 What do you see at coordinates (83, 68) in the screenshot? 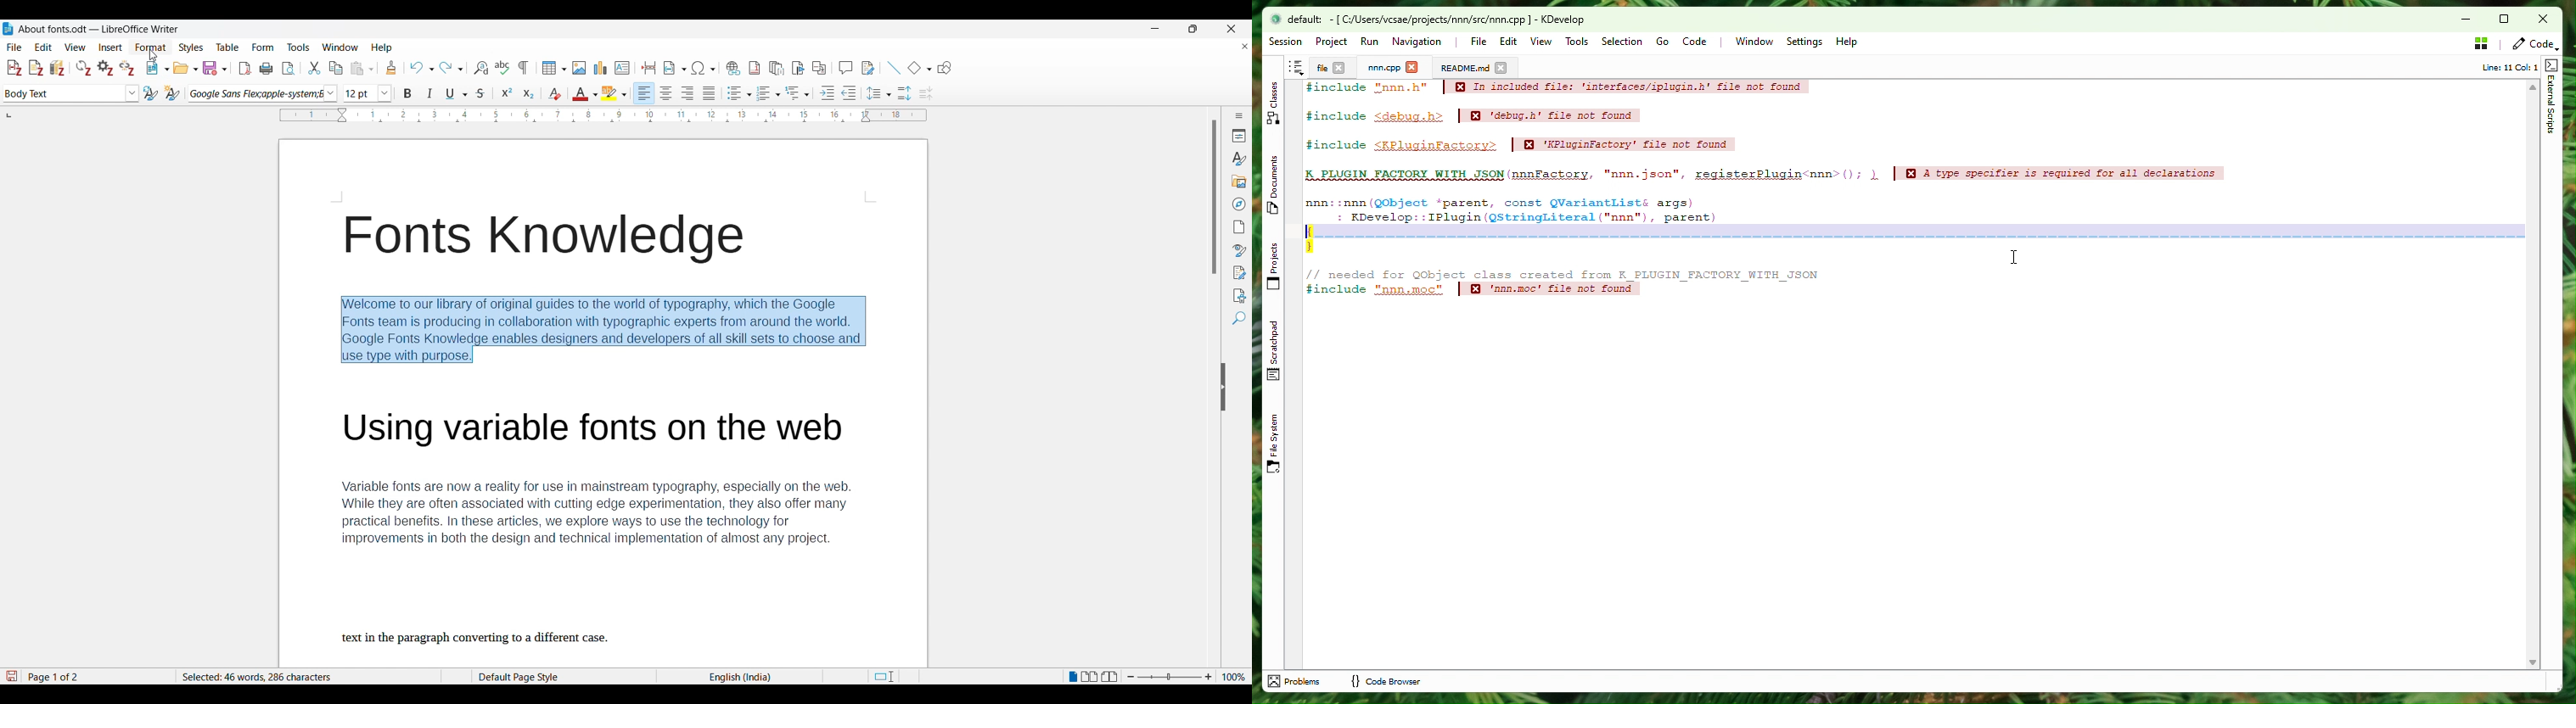
I see `Refresh ` at bounding box center [83, 68].